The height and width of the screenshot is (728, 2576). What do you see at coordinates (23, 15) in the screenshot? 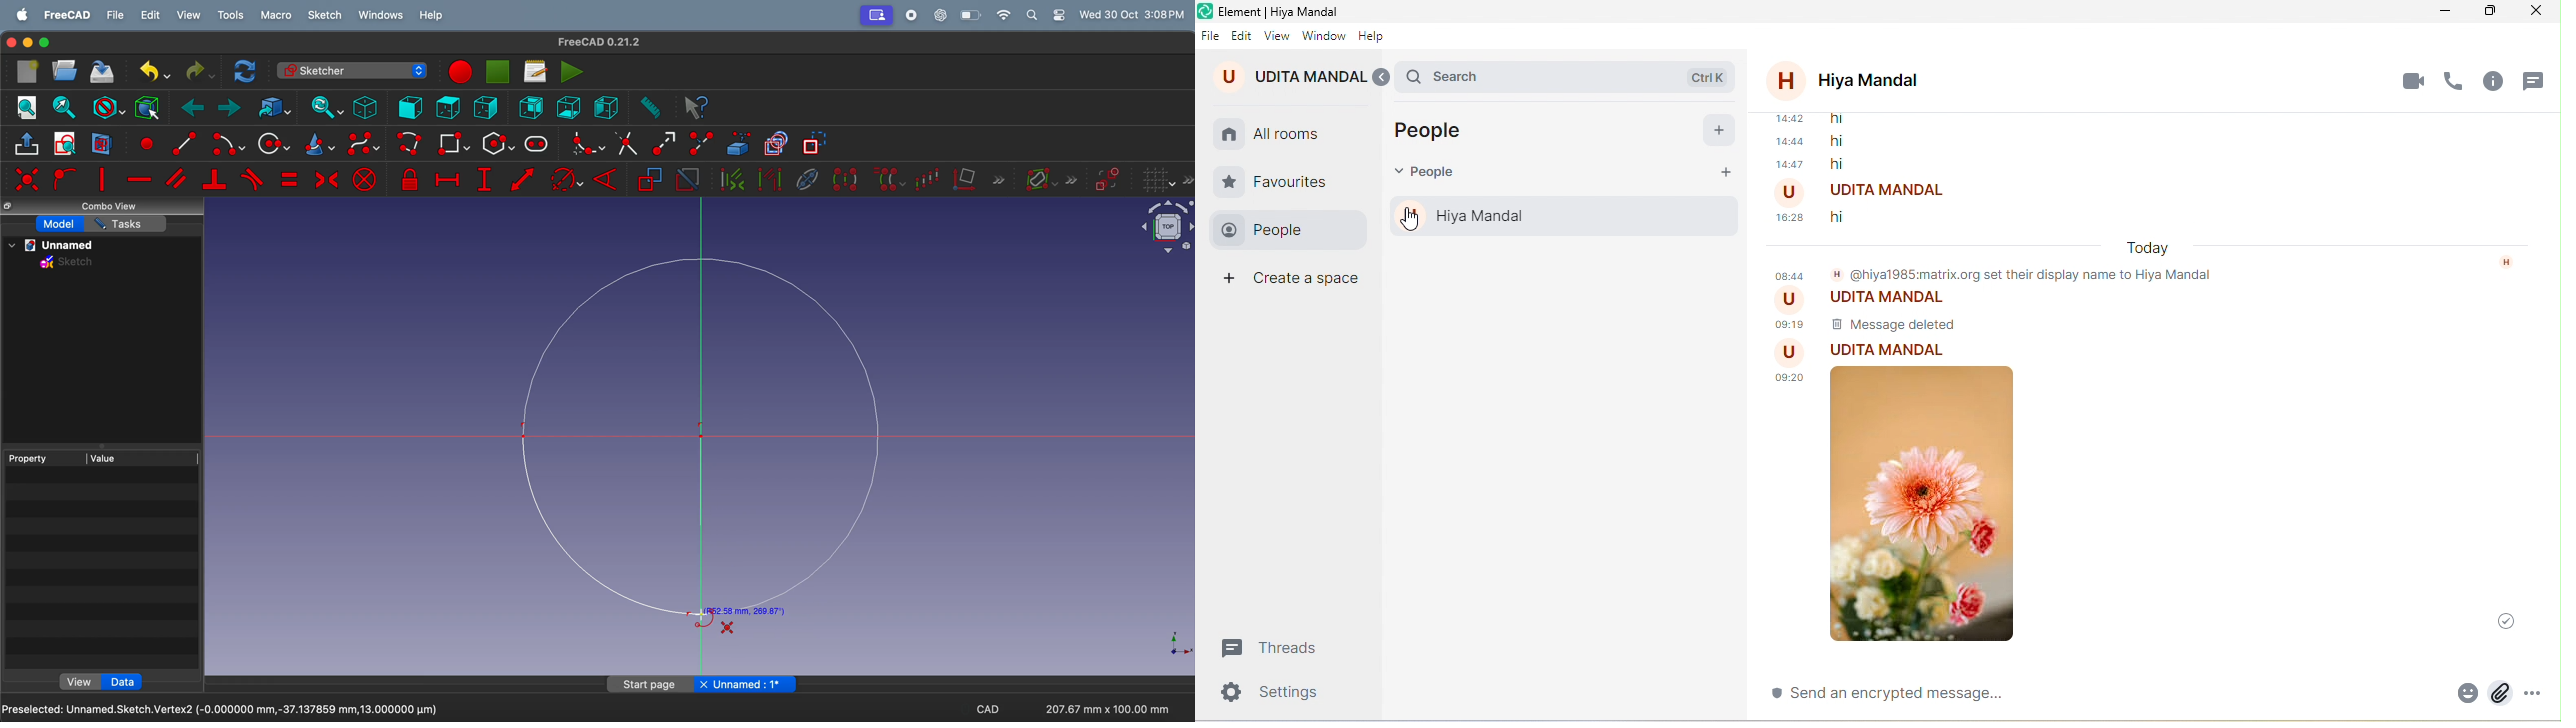
I see `apple menu` at bounding box center [23, 15].